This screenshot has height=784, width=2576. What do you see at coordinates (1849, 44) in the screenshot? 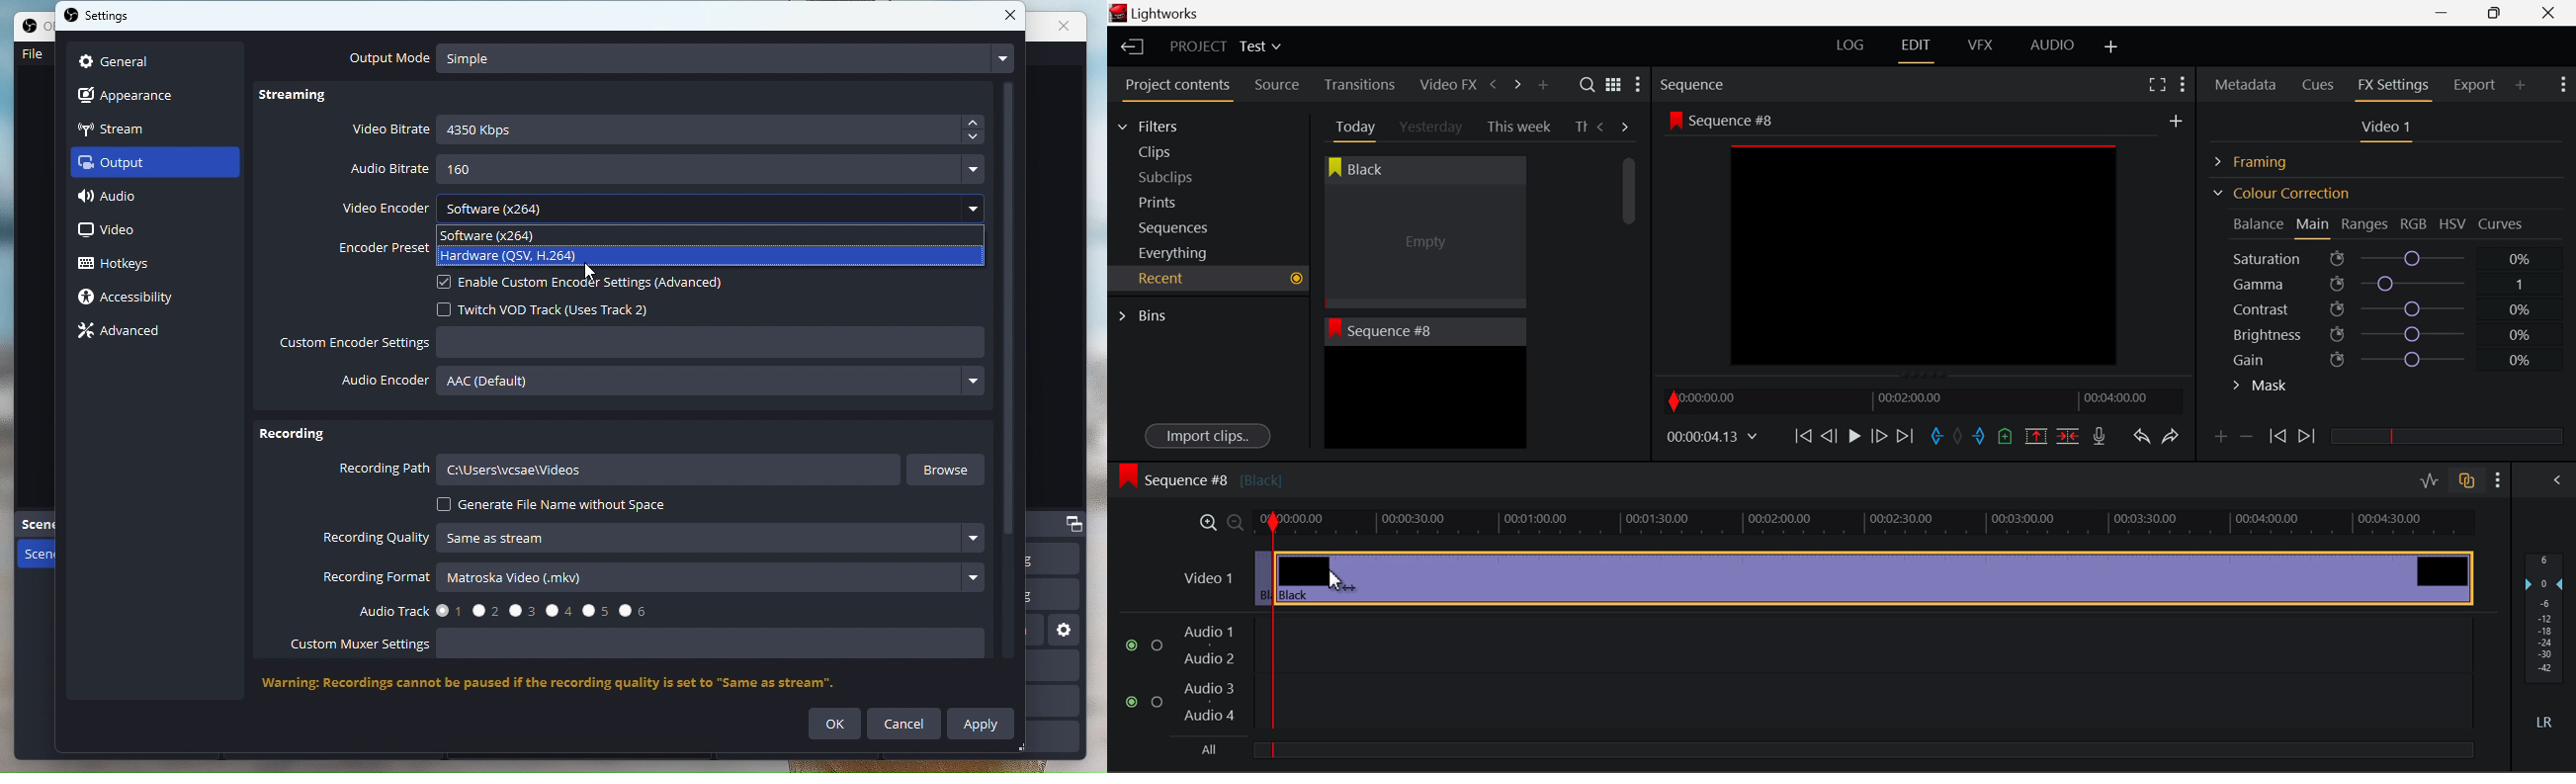
I see `LOG Layout` at bounding box center [1849, 44].